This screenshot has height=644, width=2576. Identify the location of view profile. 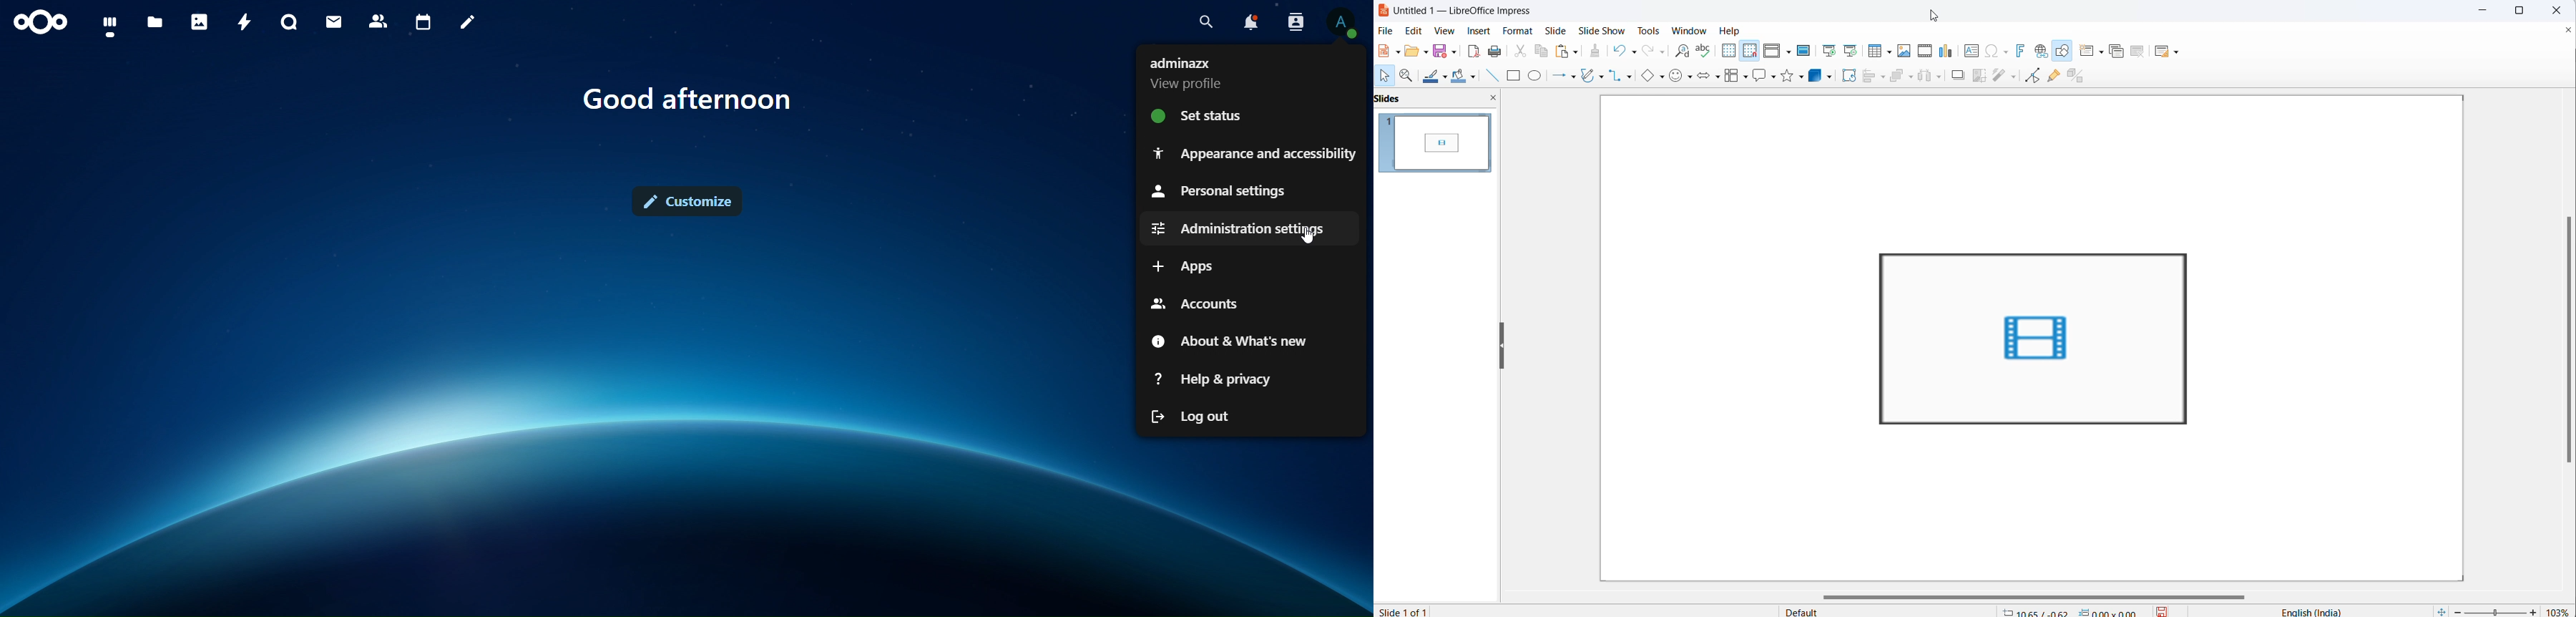
(1188, 74).